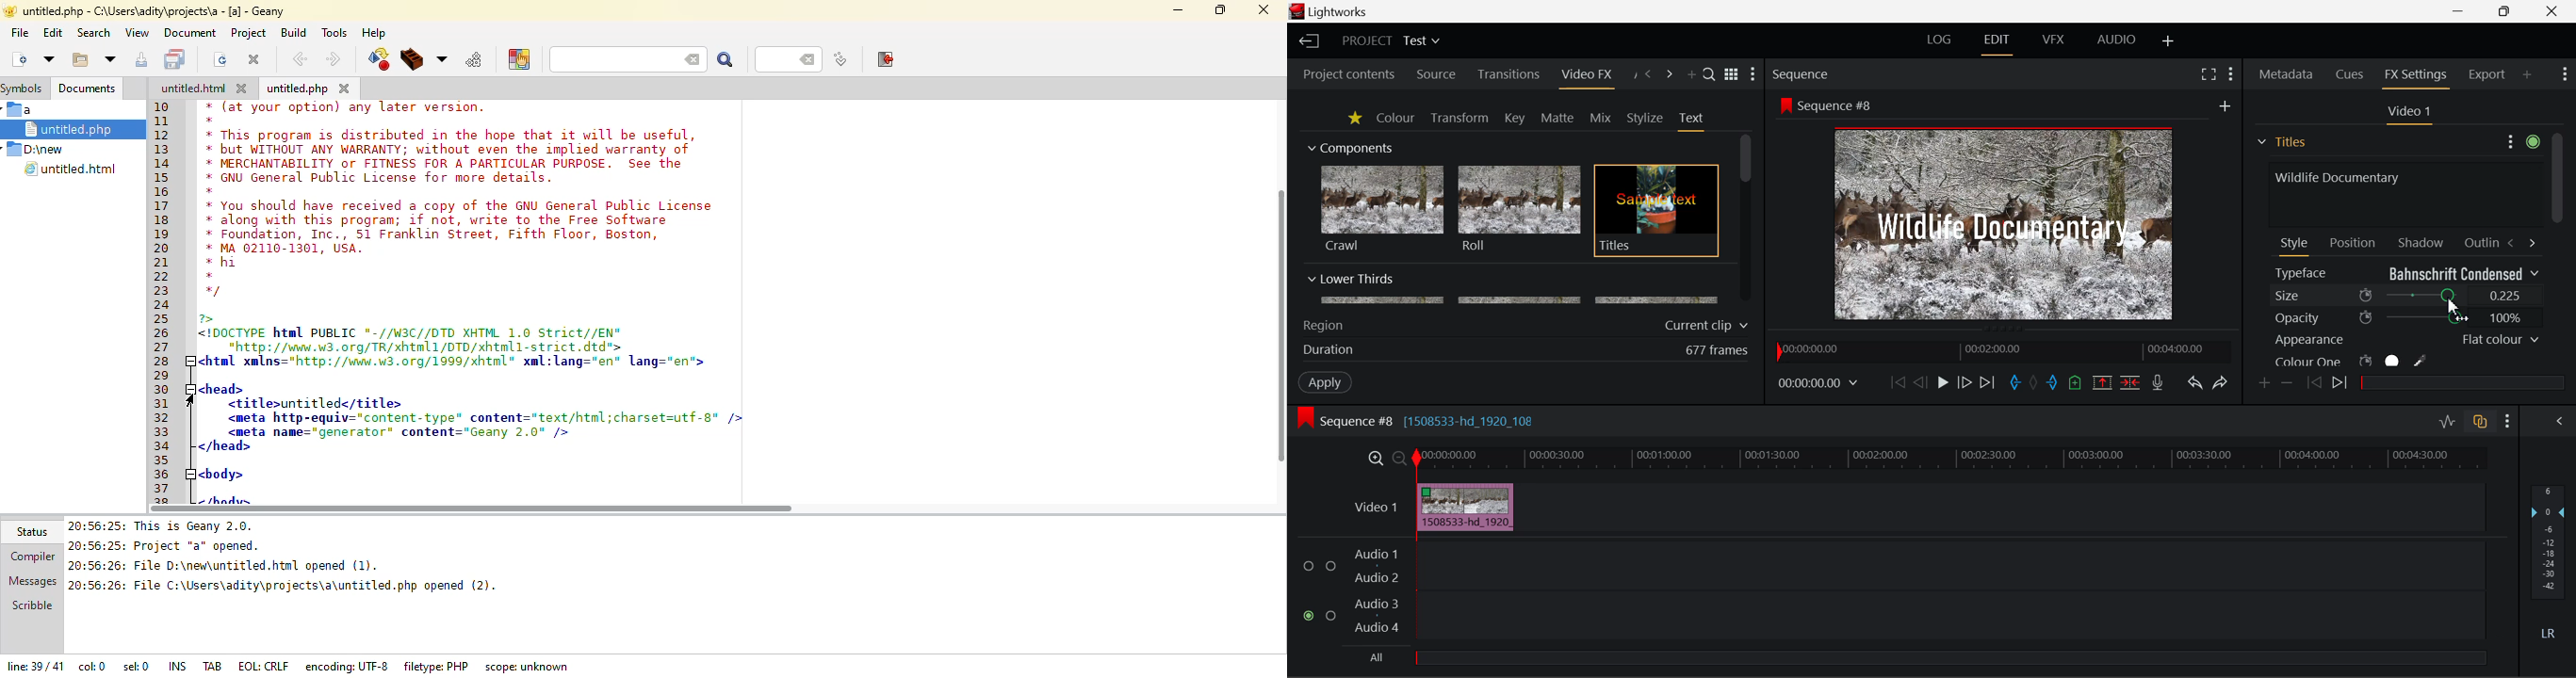  Describe the element at coordinates (2054, 384) in the screenshot. I see `Mark Out` at that location.